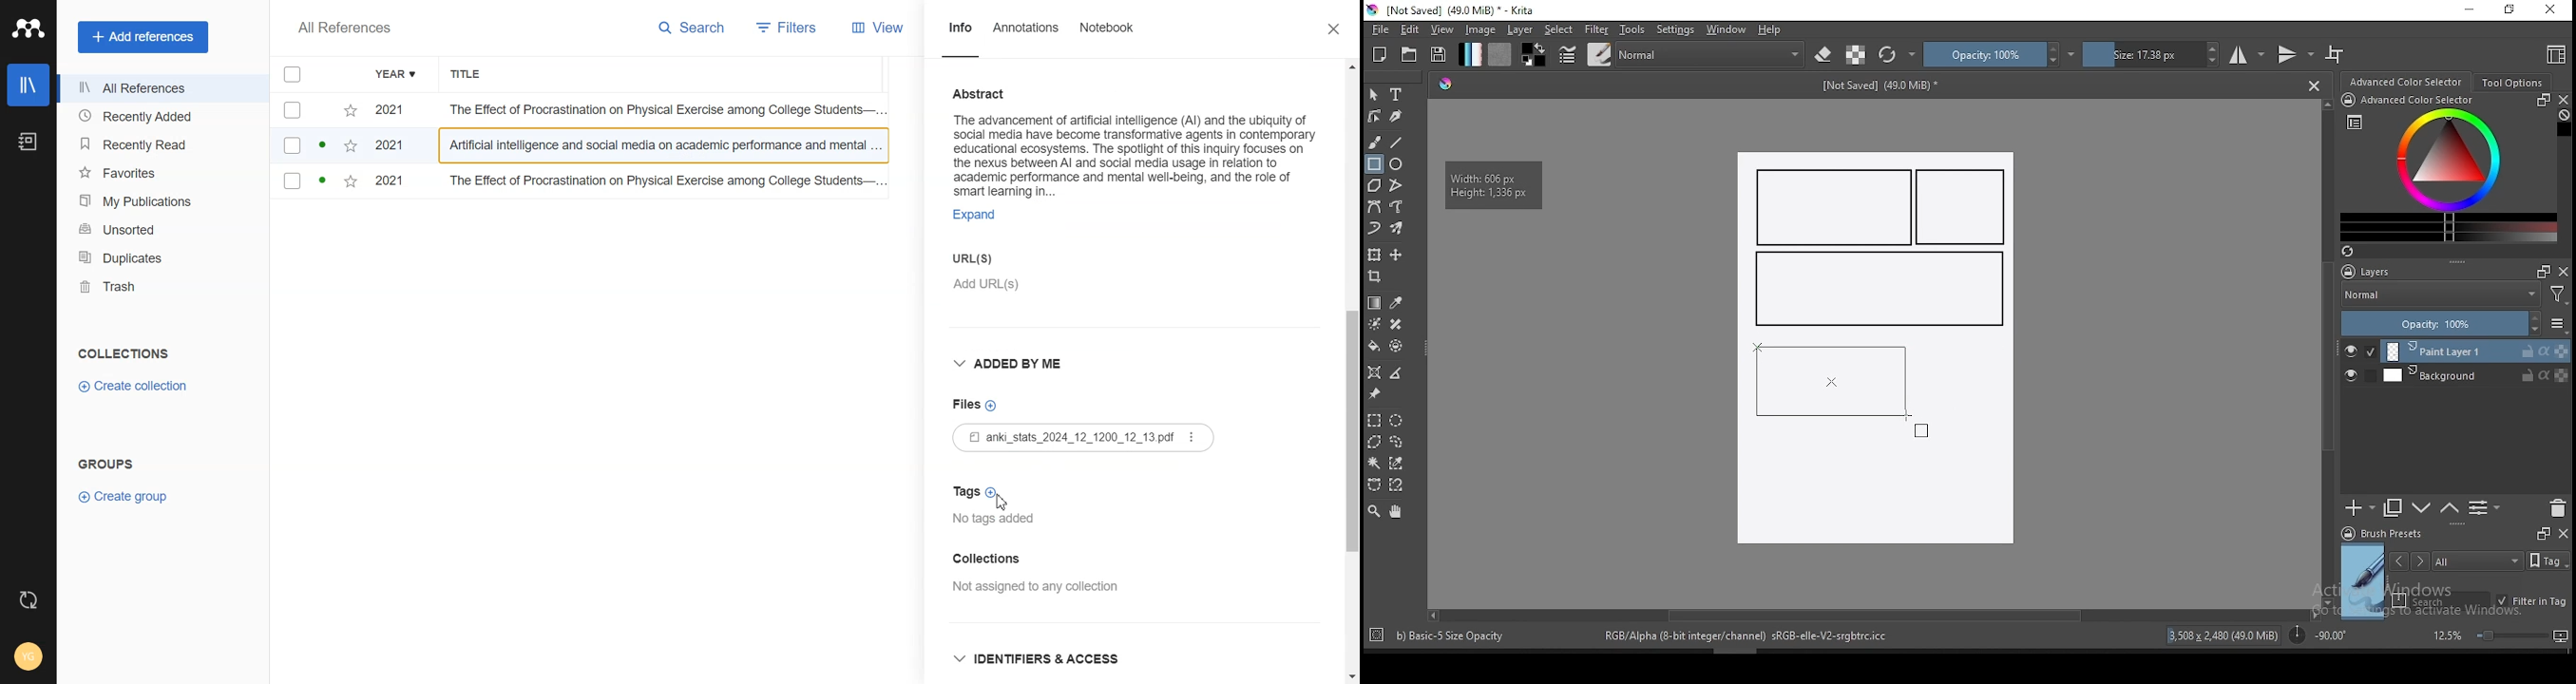  What do you see at coordinates (1874, 489) in the screenshot?
I see `Image` at bounding box center [1874, 489].